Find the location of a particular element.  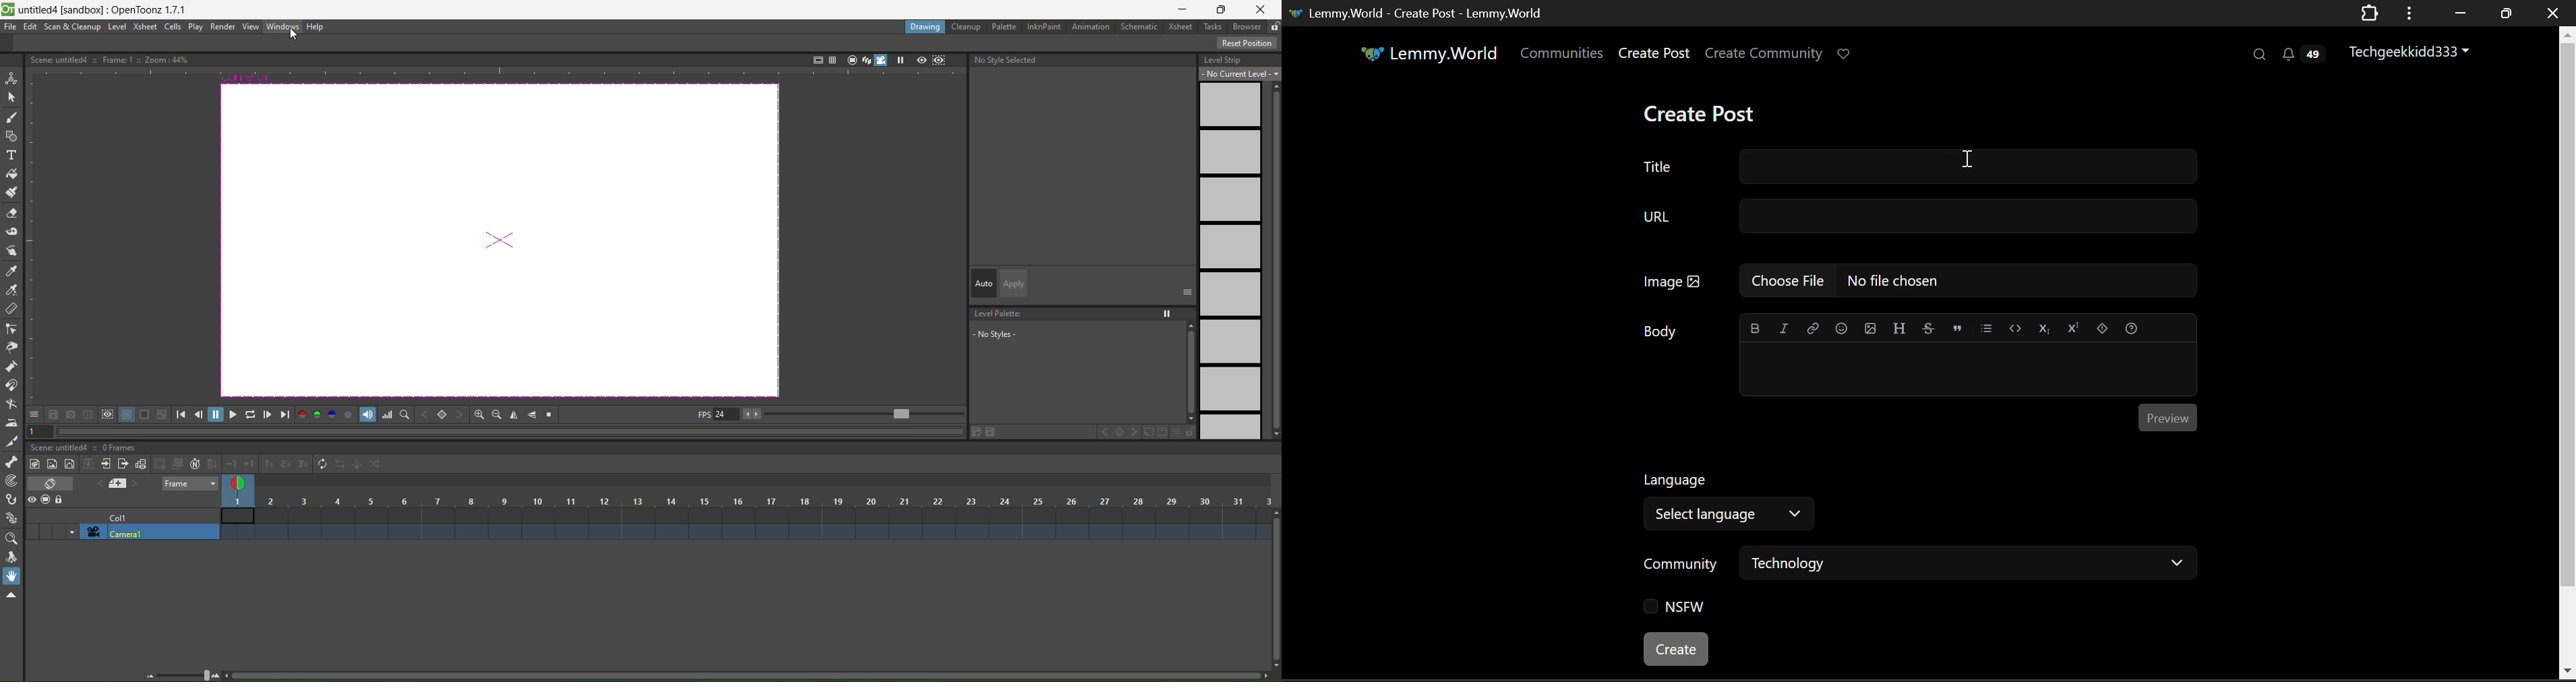

magnifier tool is located at coordinates (14, 539).